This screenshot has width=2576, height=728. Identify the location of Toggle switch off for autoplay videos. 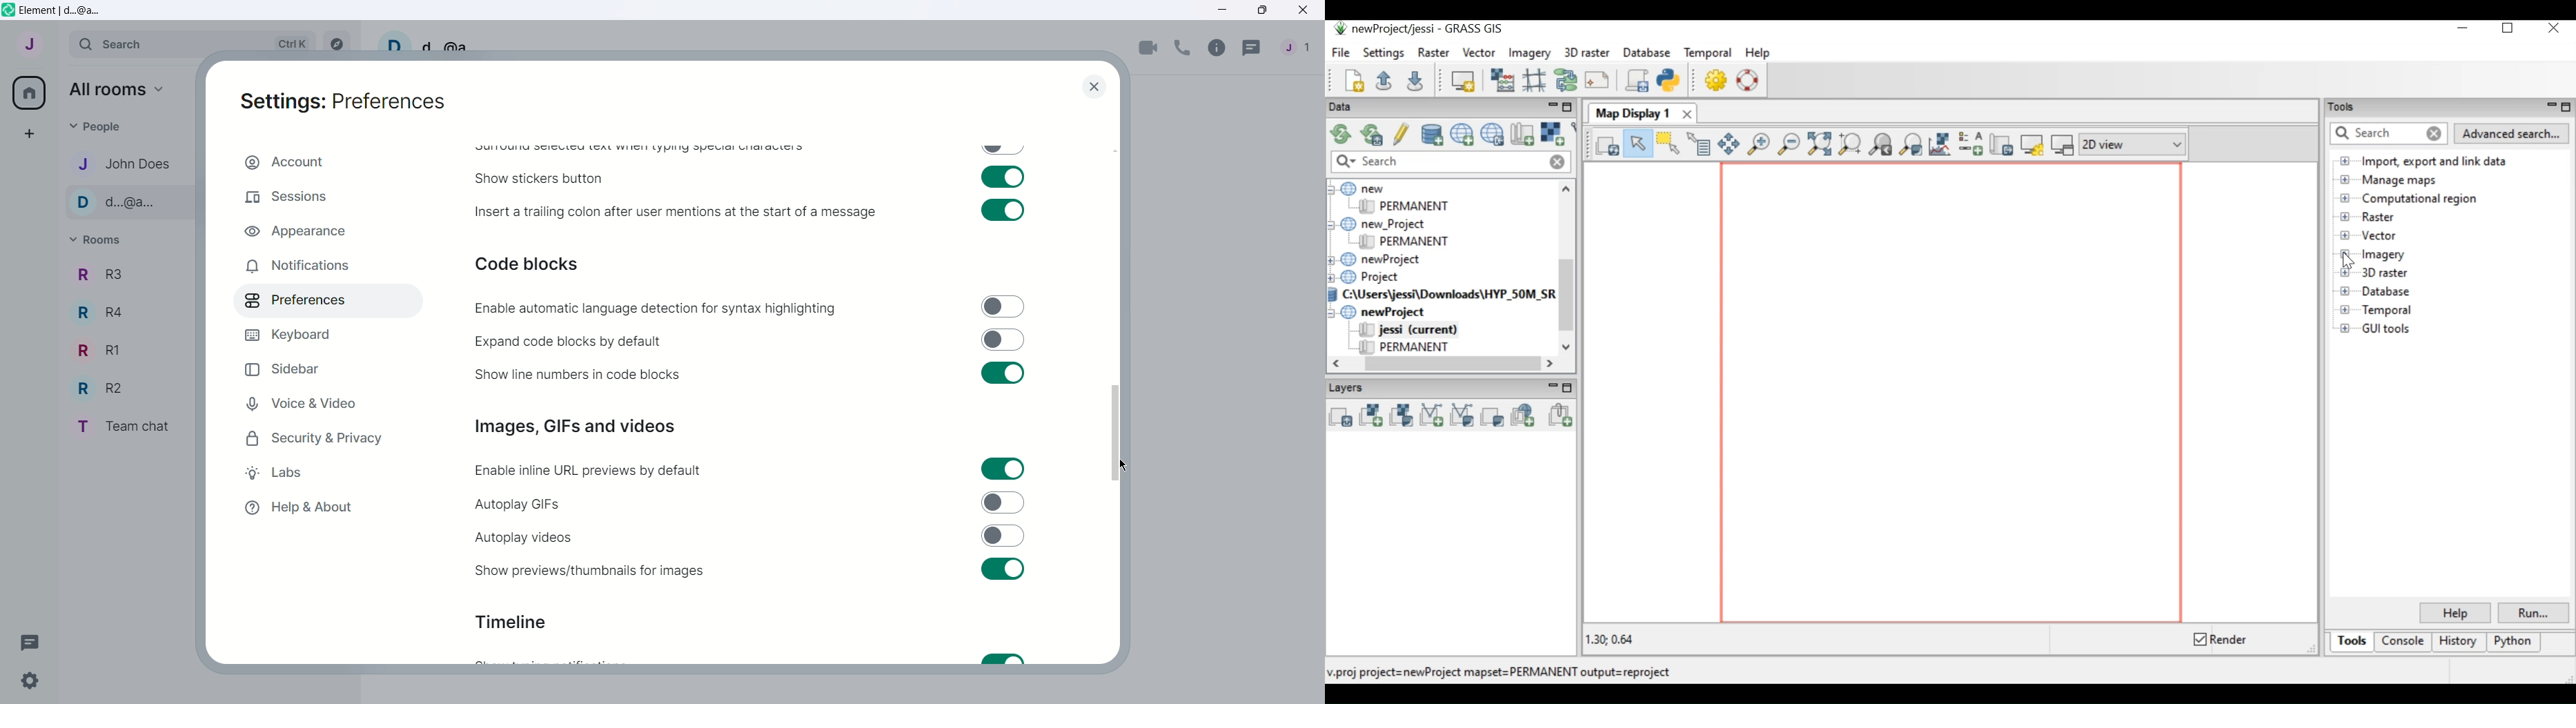
(1003, 536).